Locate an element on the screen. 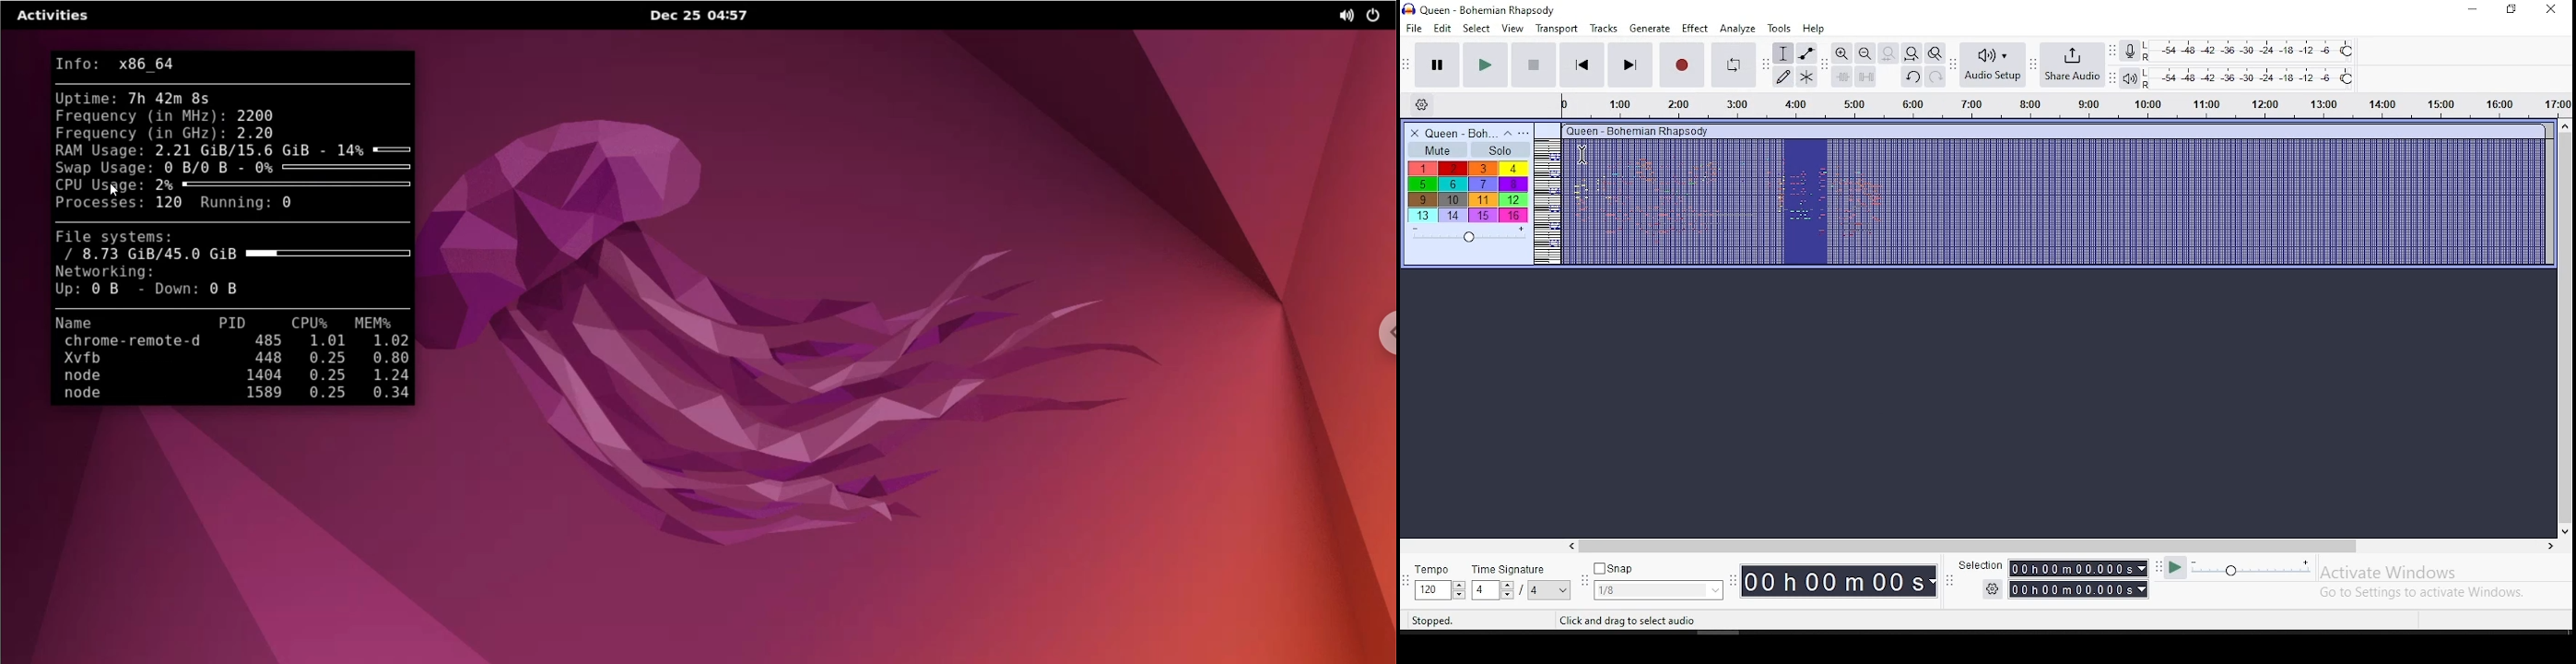 This screenshot has height=672, width=2576. redo is located at coordinates (1935, 77).